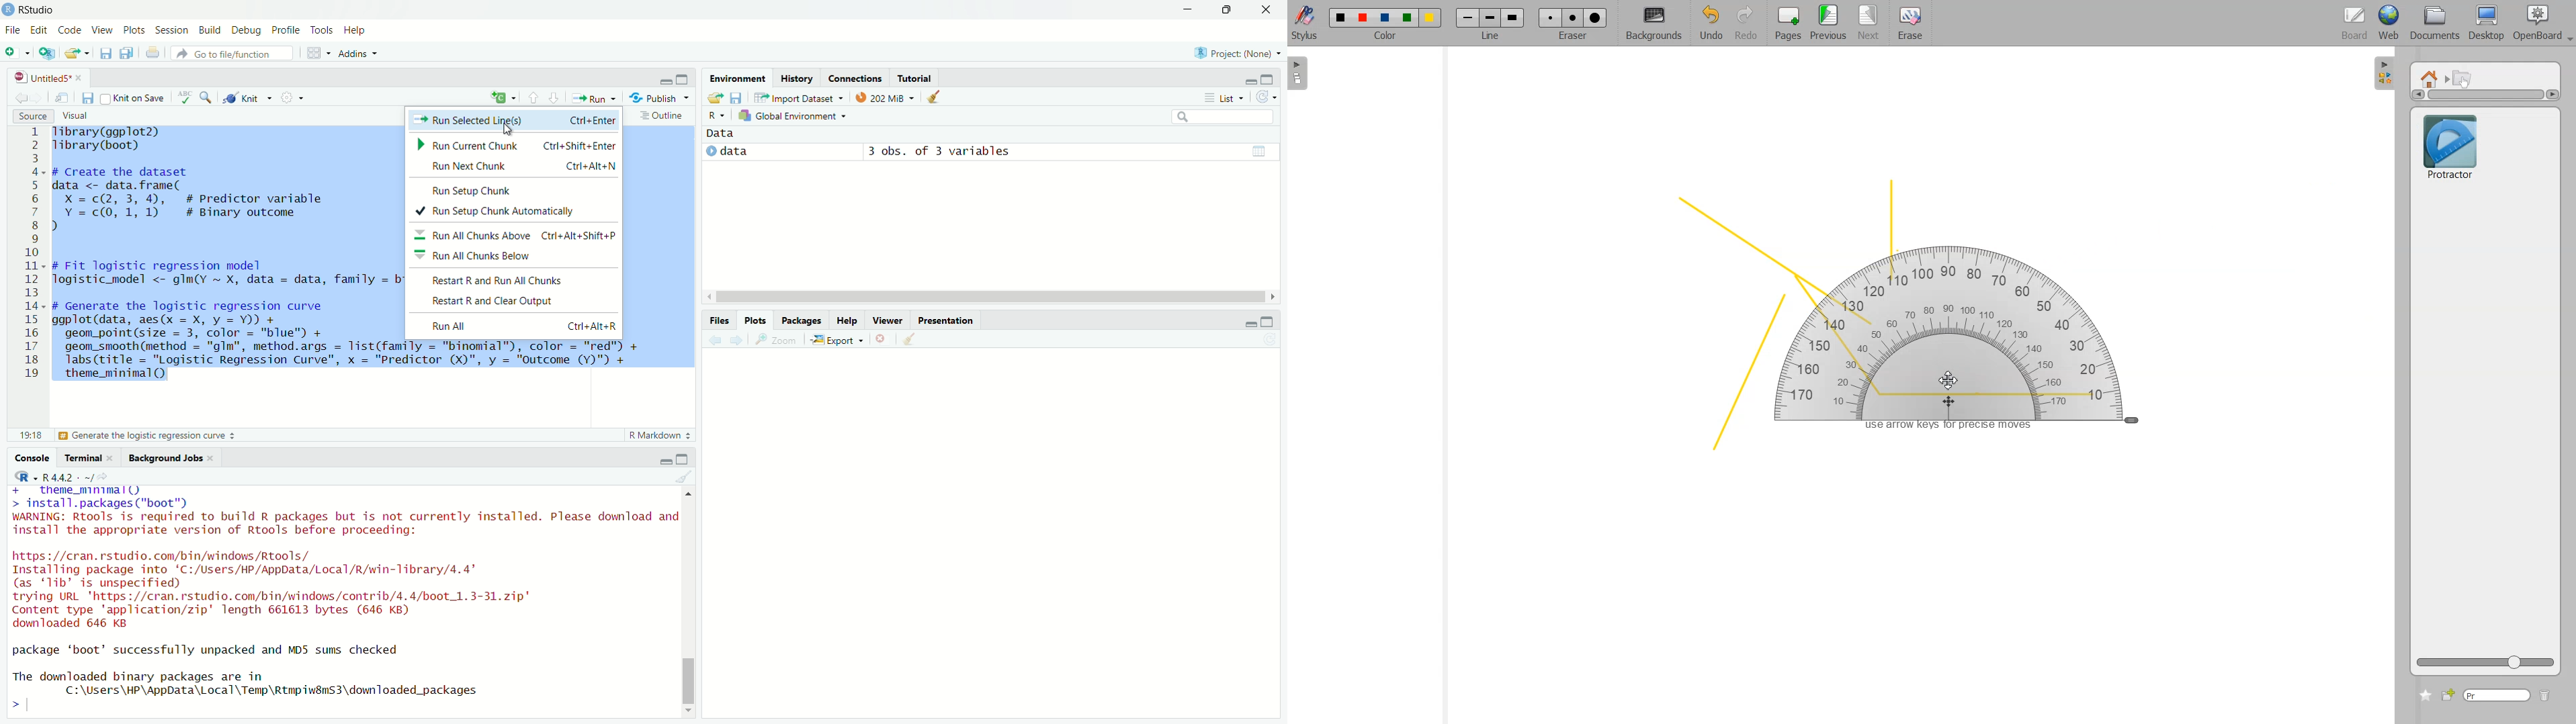 This screenshot has width=2576, height=728. I want to click on Edit, so click(38, 29).